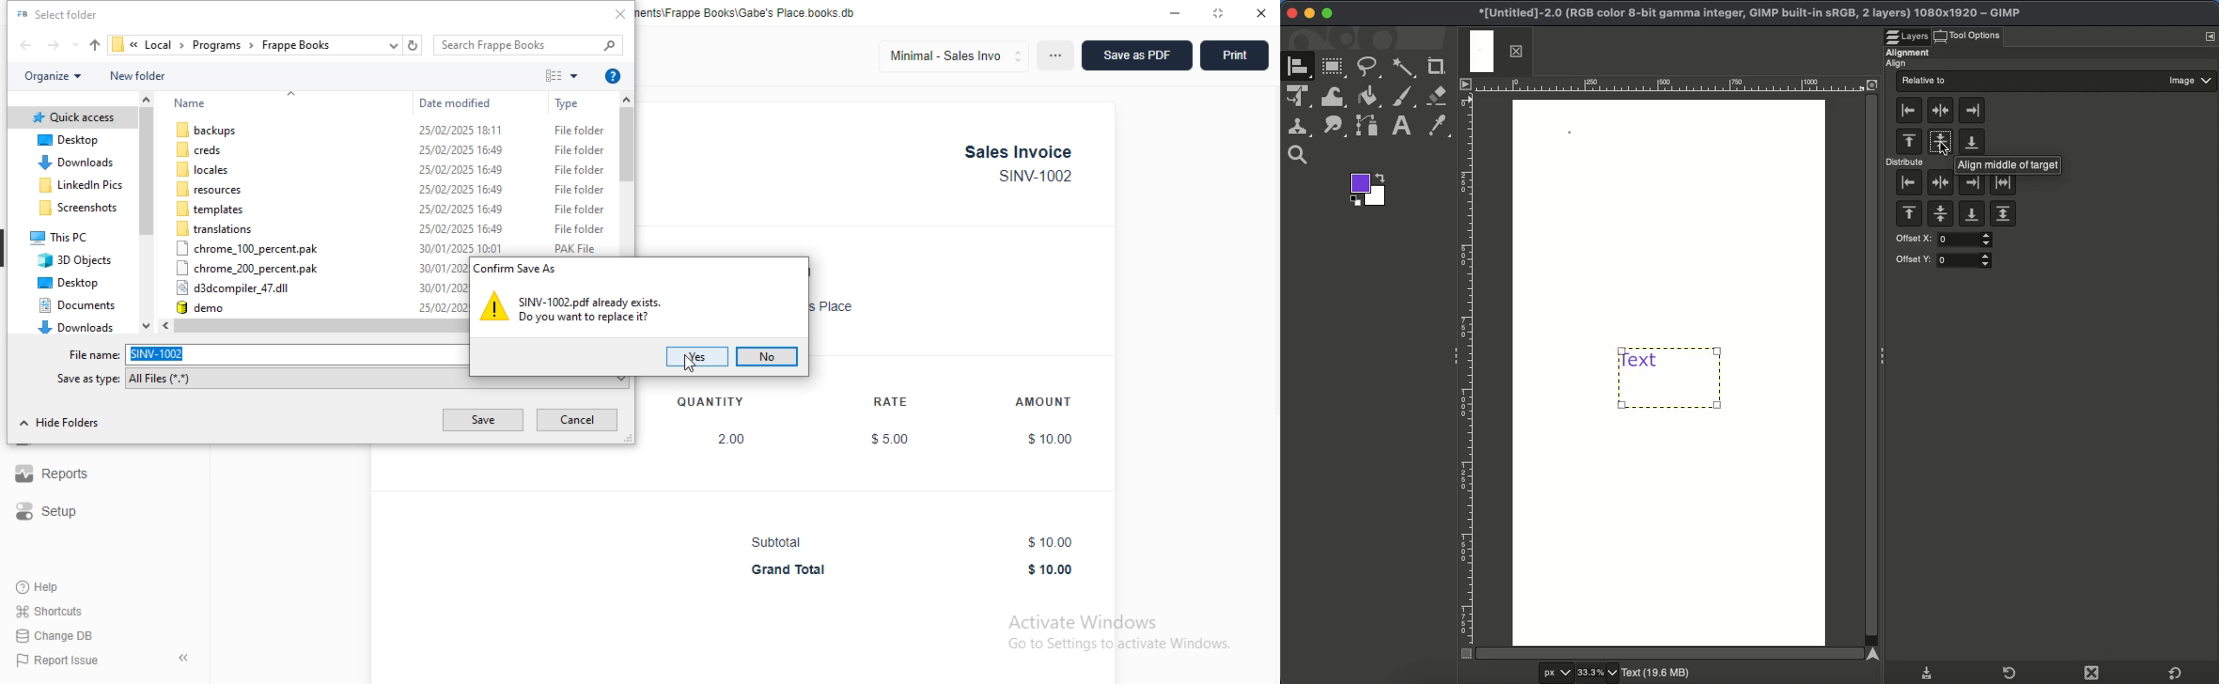 The width and height of the screenshot is (2240, 700). What do you see at coordinates (1368, 97) in the screenshot?
I see `Fill` at bounding box center [1368, 97].